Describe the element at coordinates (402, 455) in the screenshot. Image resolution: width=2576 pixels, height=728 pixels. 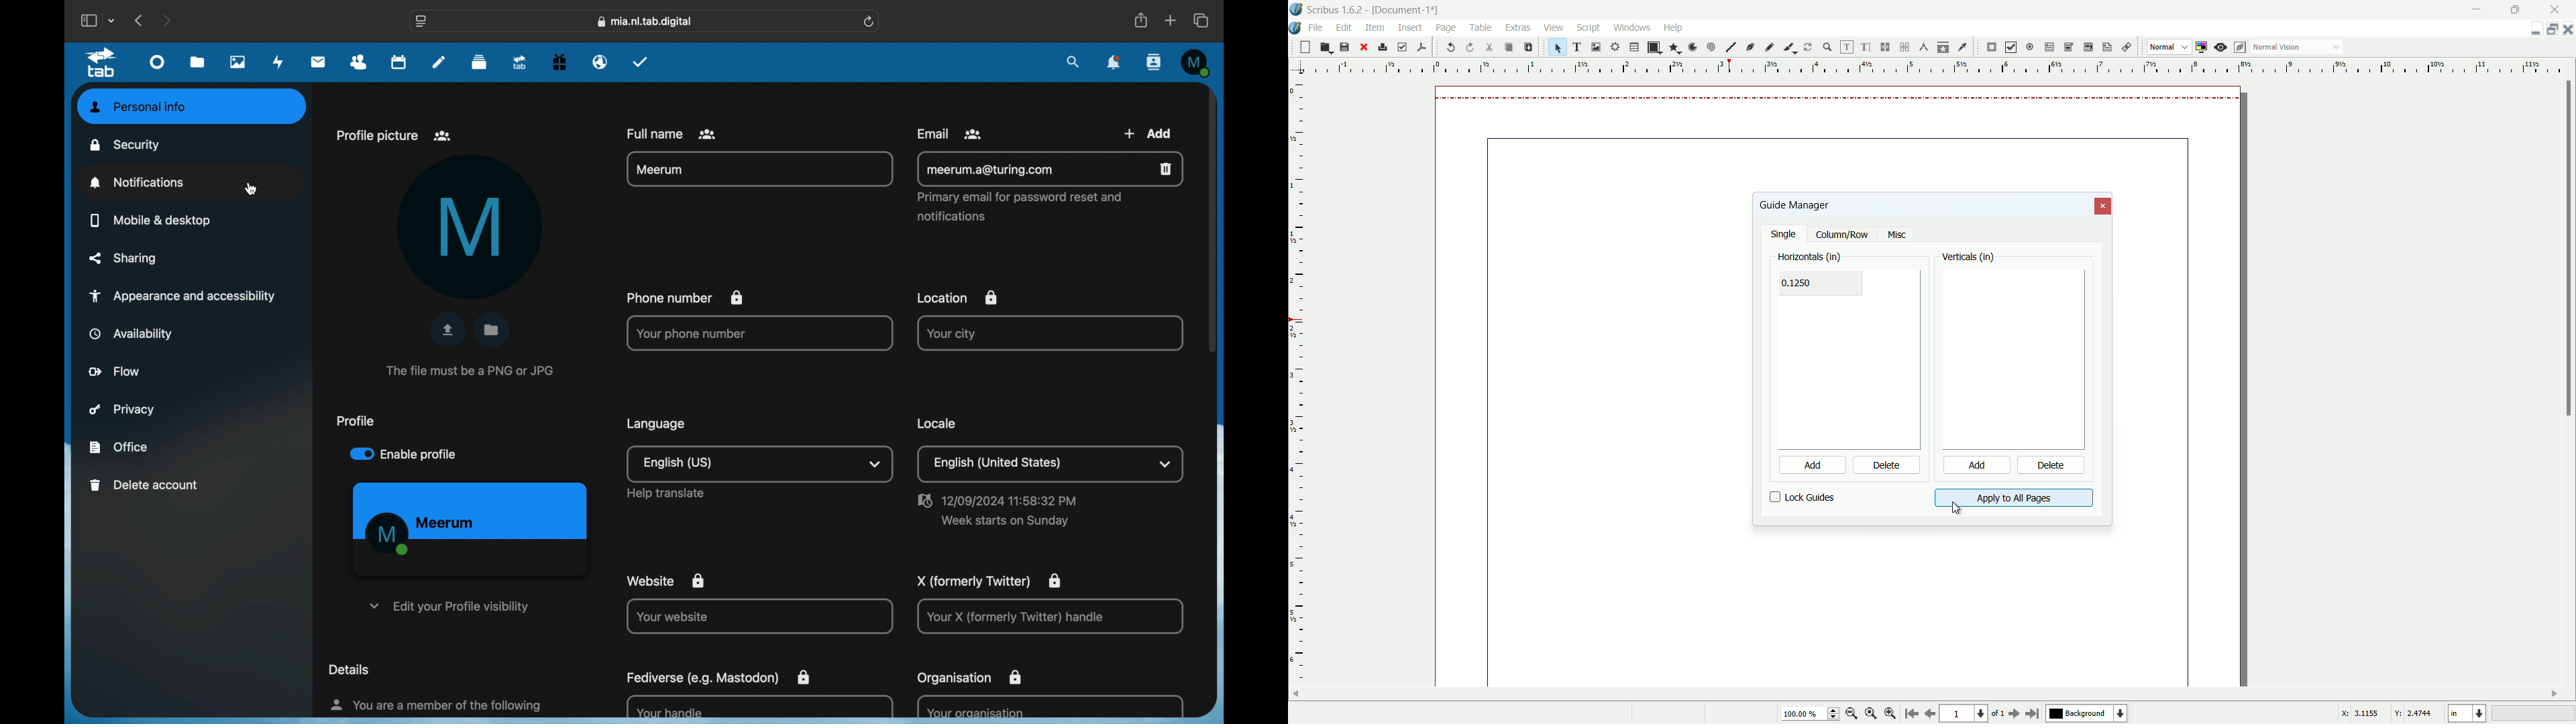
I see `enable profile` at that location.